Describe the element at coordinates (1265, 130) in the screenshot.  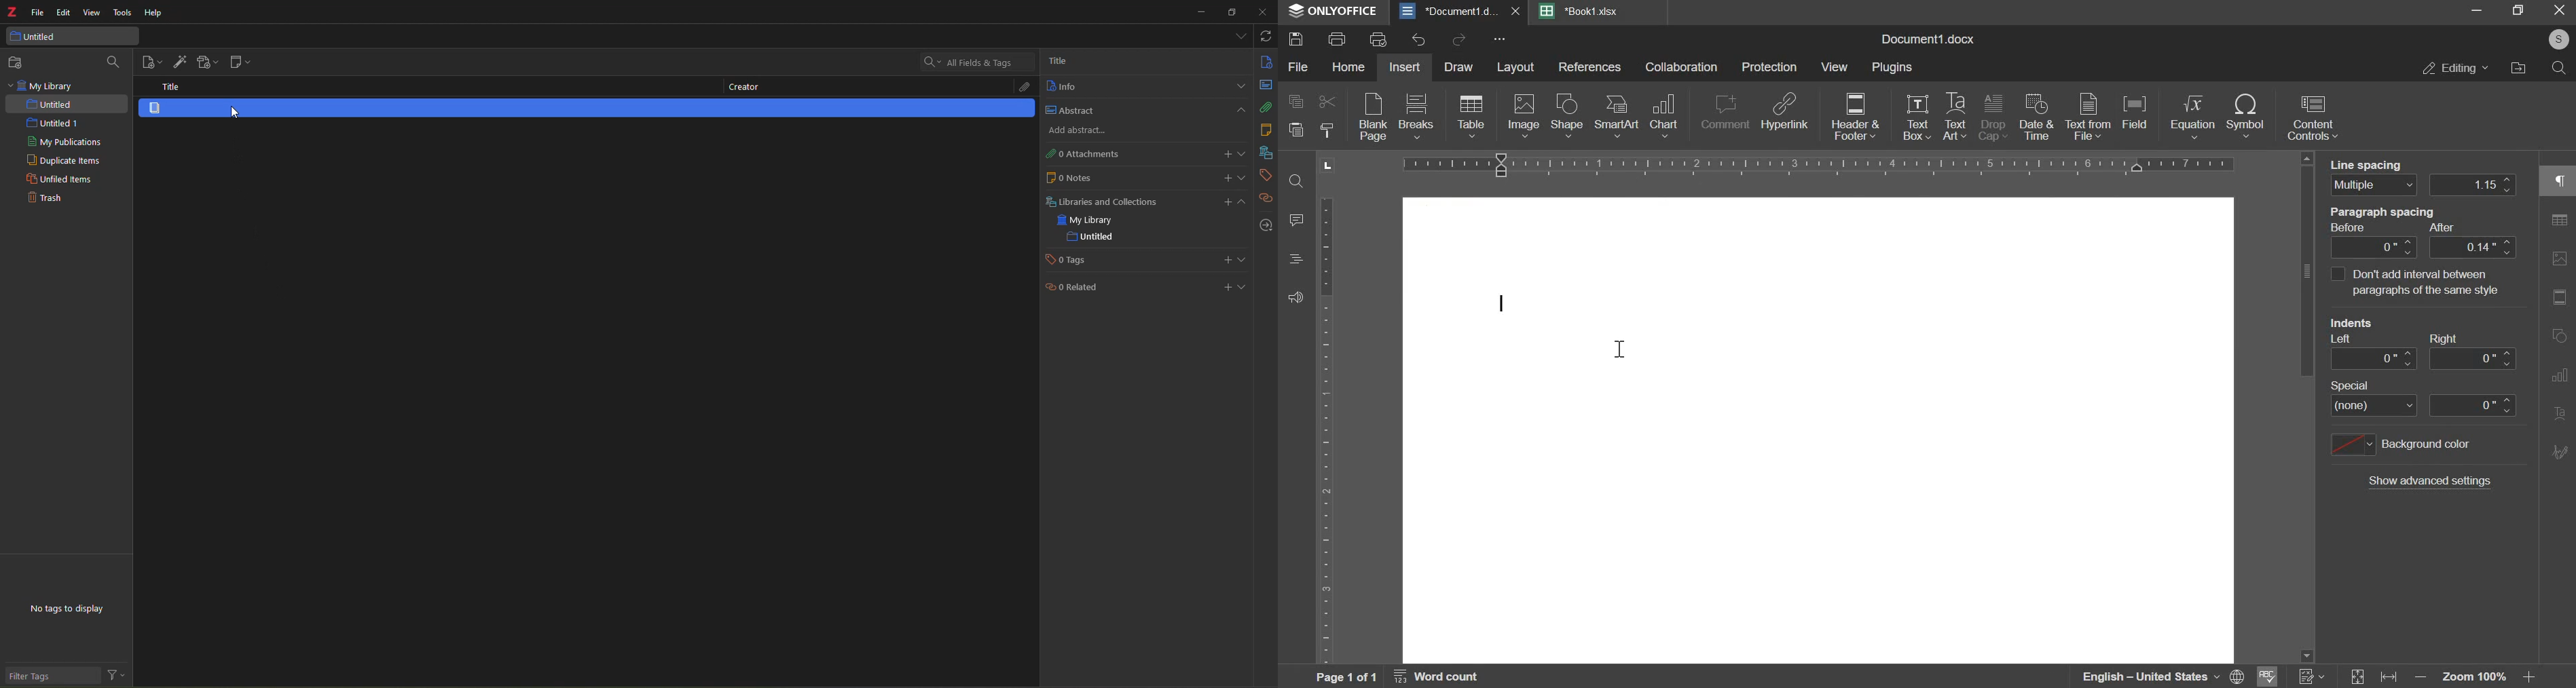
I see `notes` at that location.